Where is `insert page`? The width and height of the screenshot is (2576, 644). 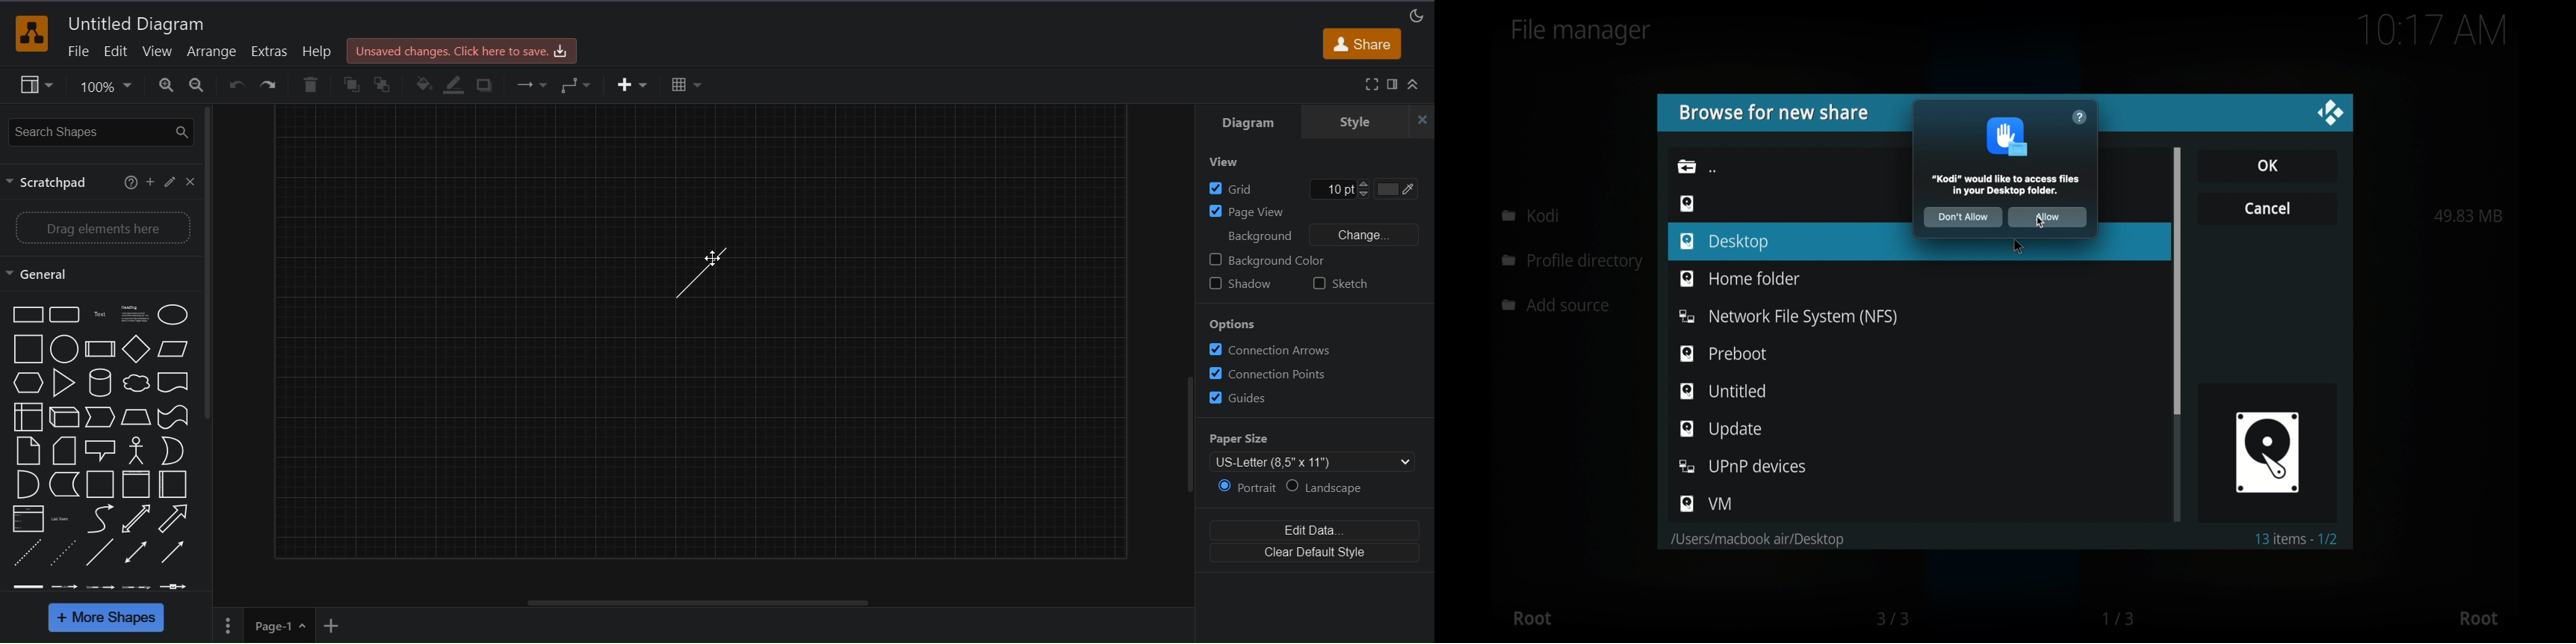 insert page is located at coordinates (332, 626).